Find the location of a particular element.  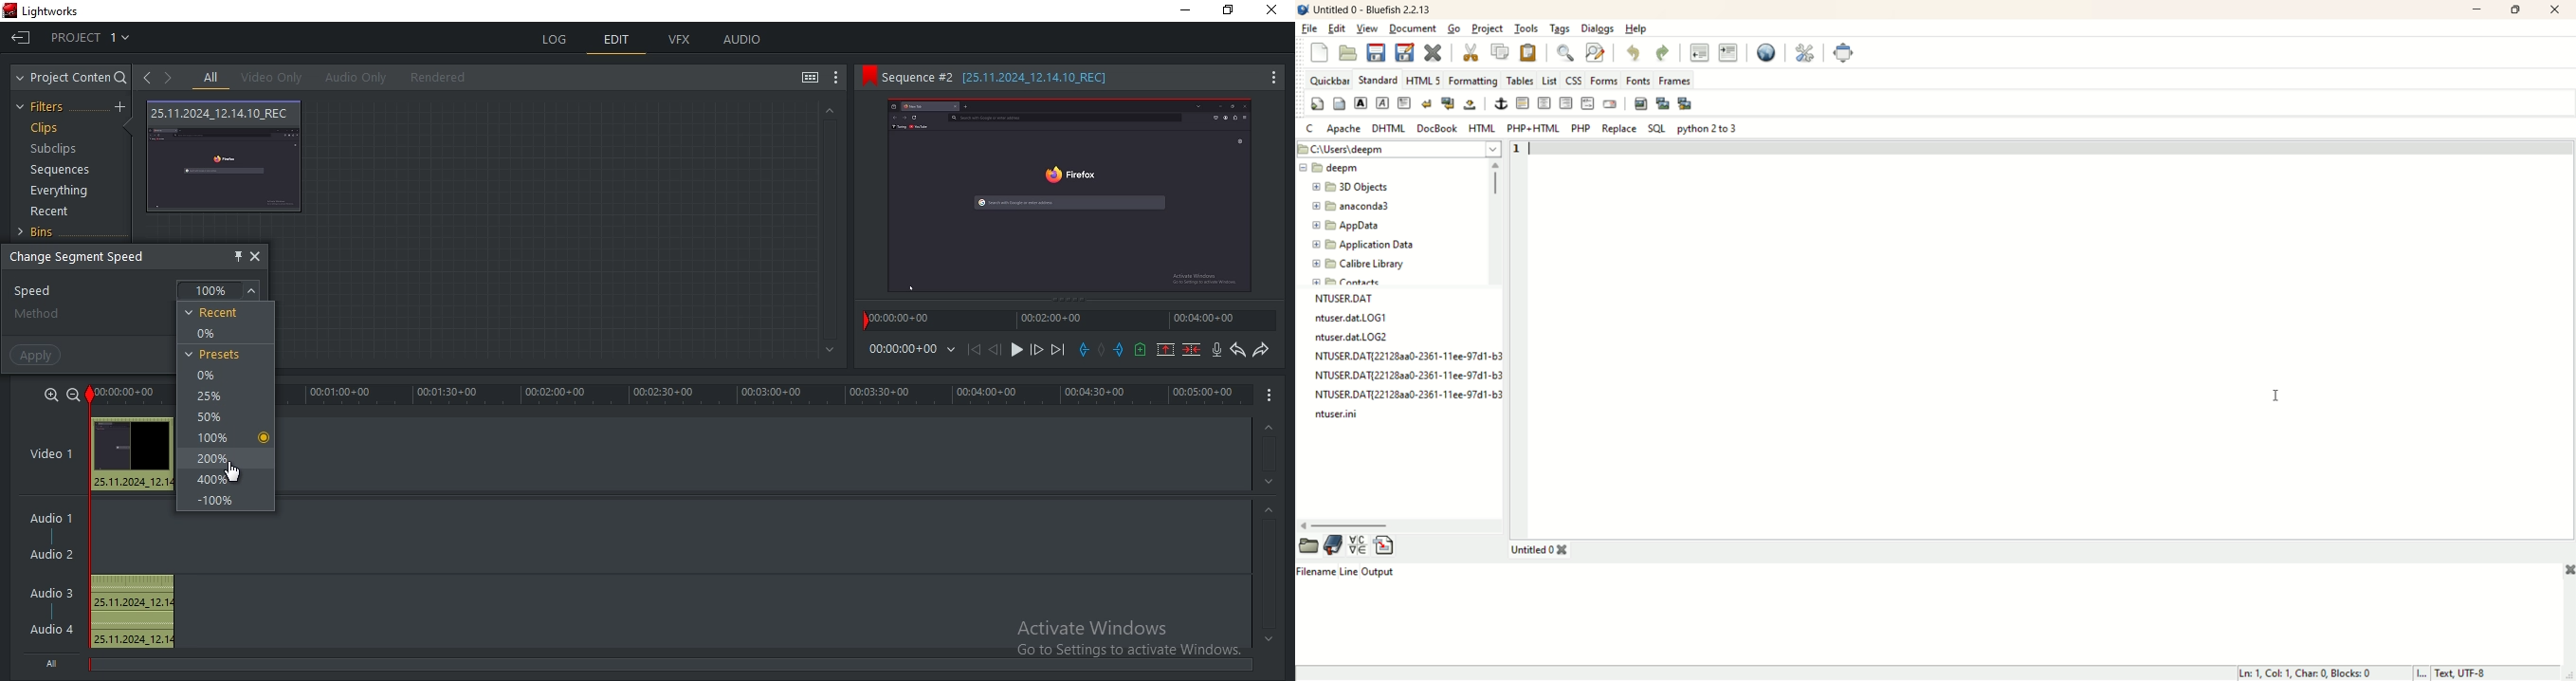

audio is located at coordinates (134, 454).